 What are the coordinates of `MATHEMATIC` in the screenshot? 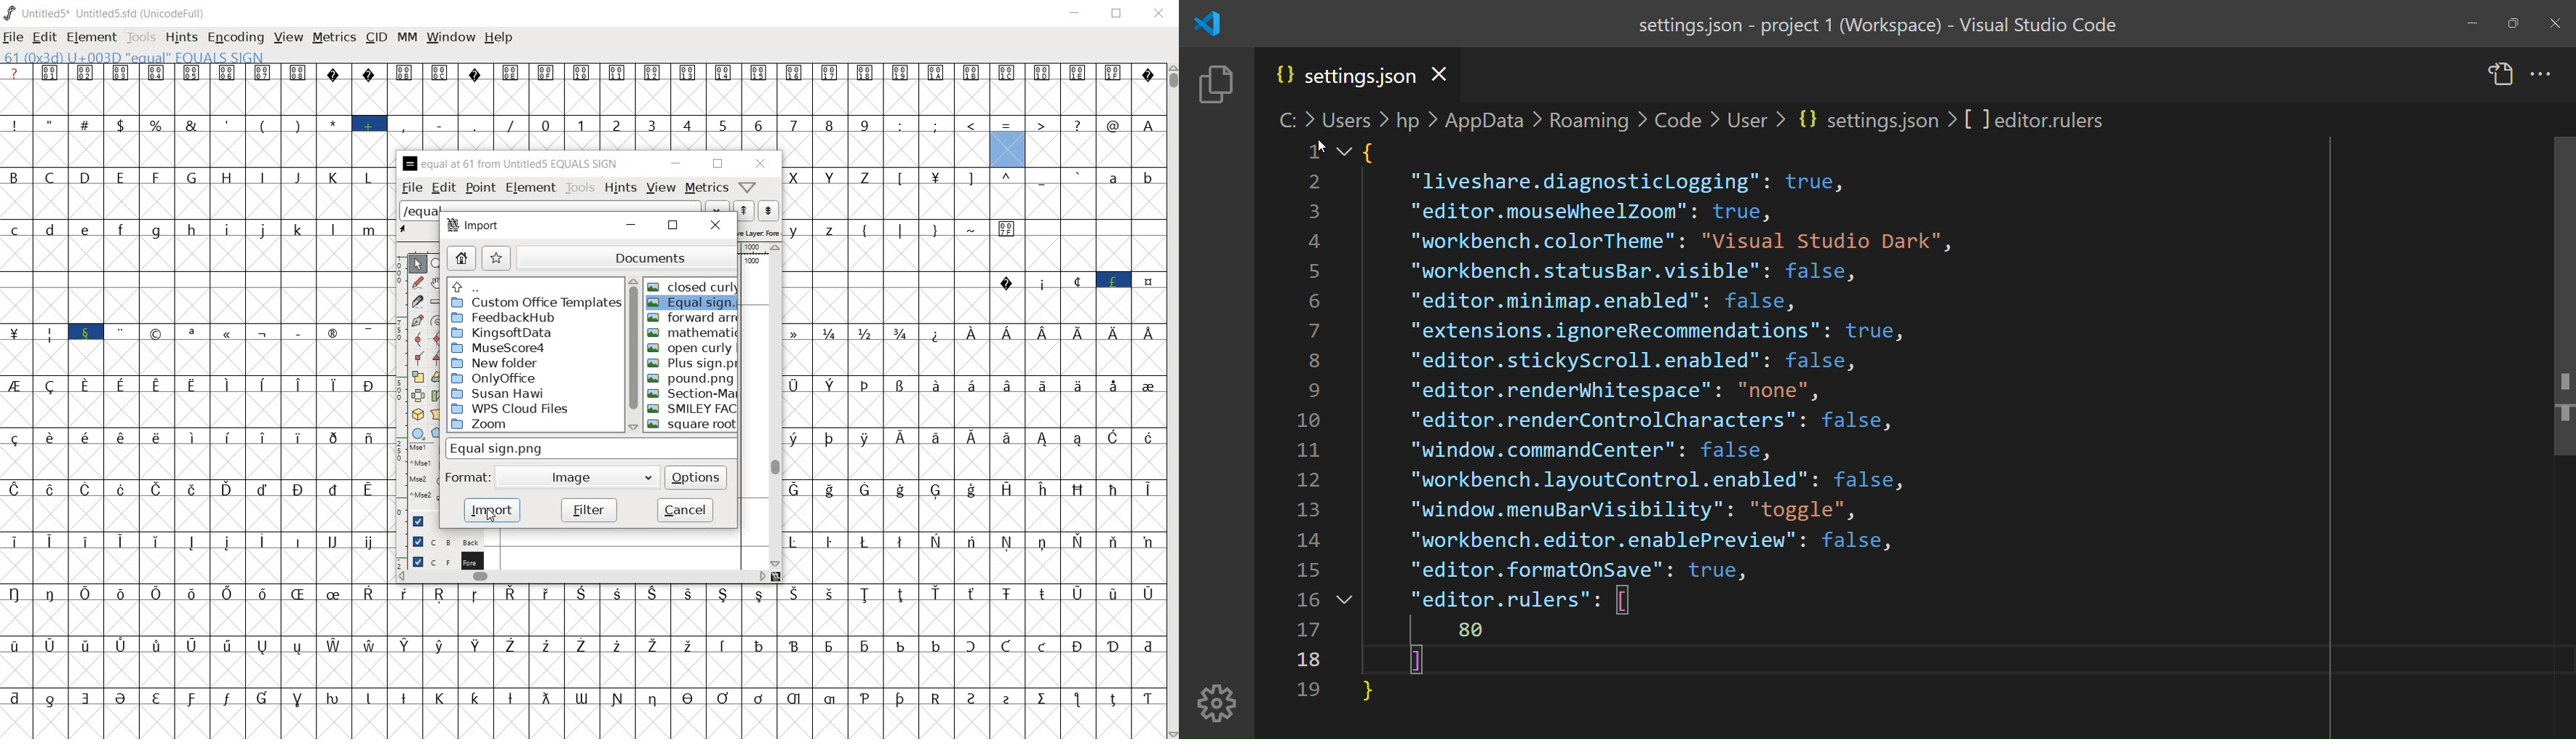 It's located at (696, 331).